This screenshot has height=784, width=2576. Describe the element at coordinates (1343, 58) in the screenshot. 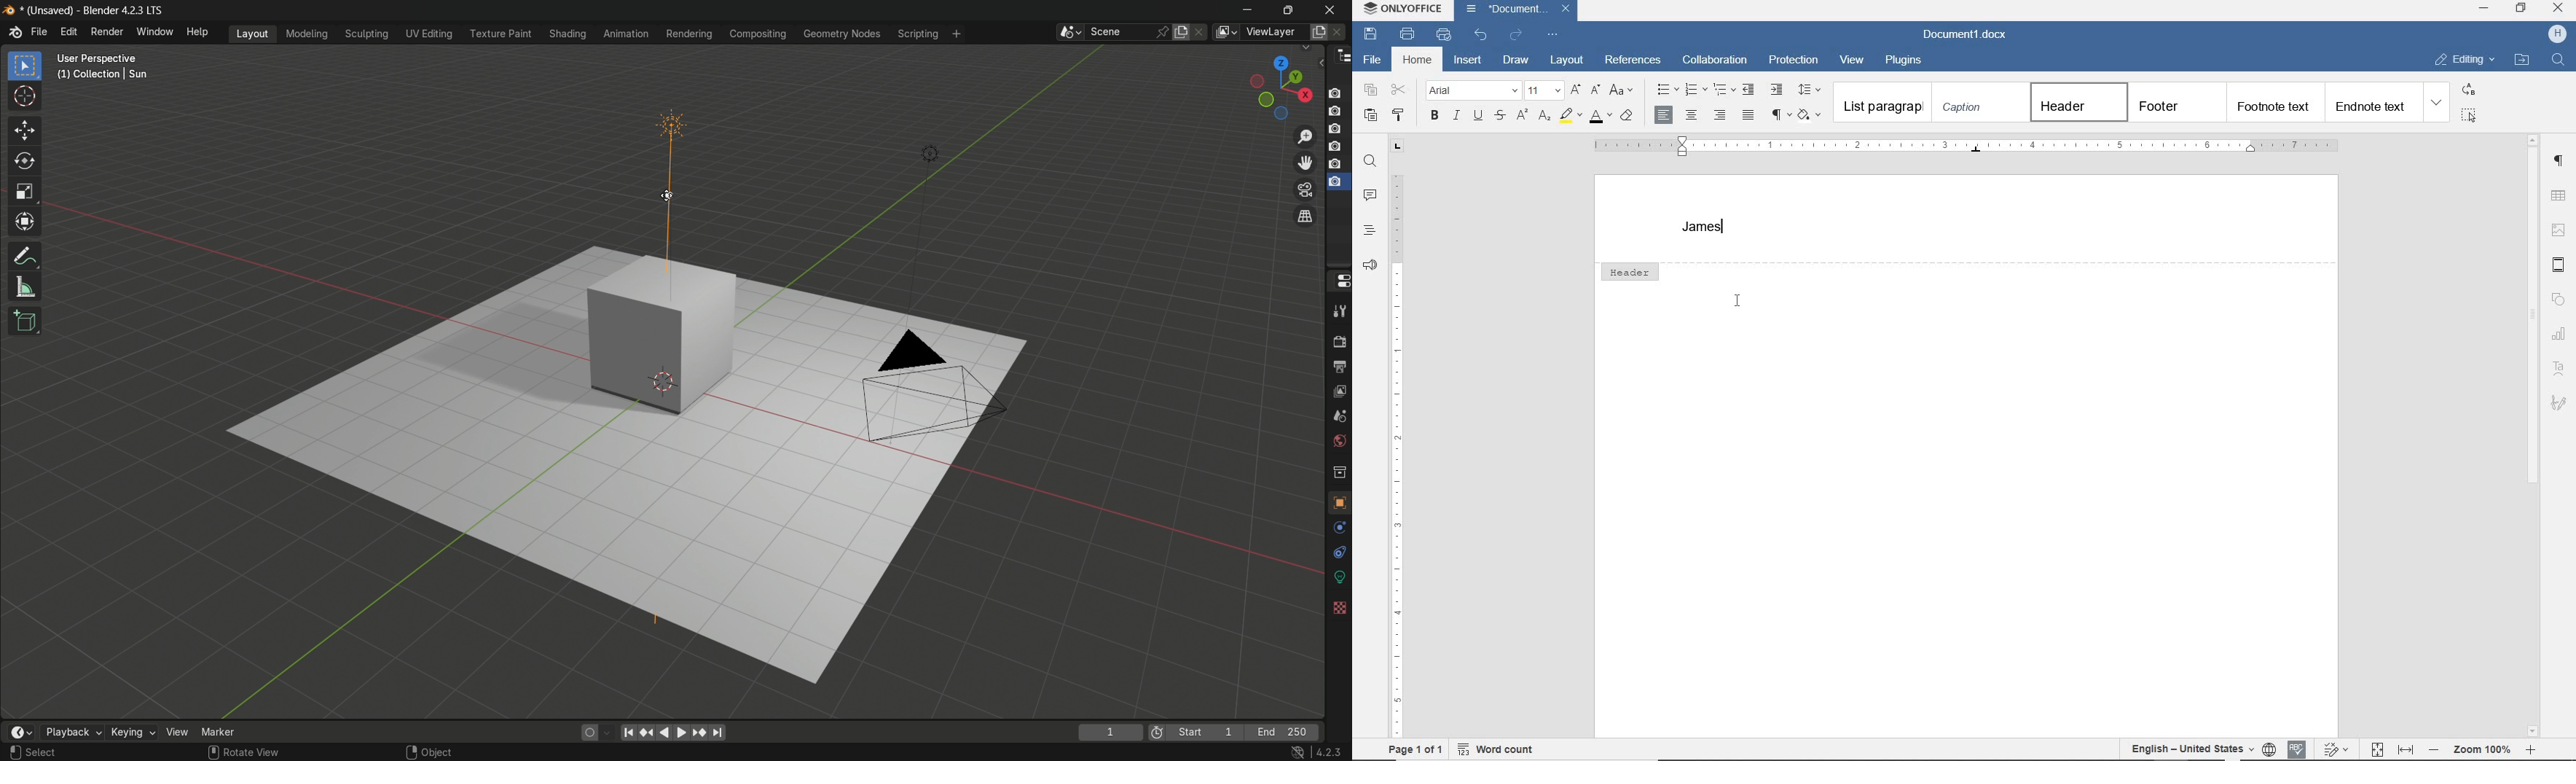

I see `outliner` at that location.